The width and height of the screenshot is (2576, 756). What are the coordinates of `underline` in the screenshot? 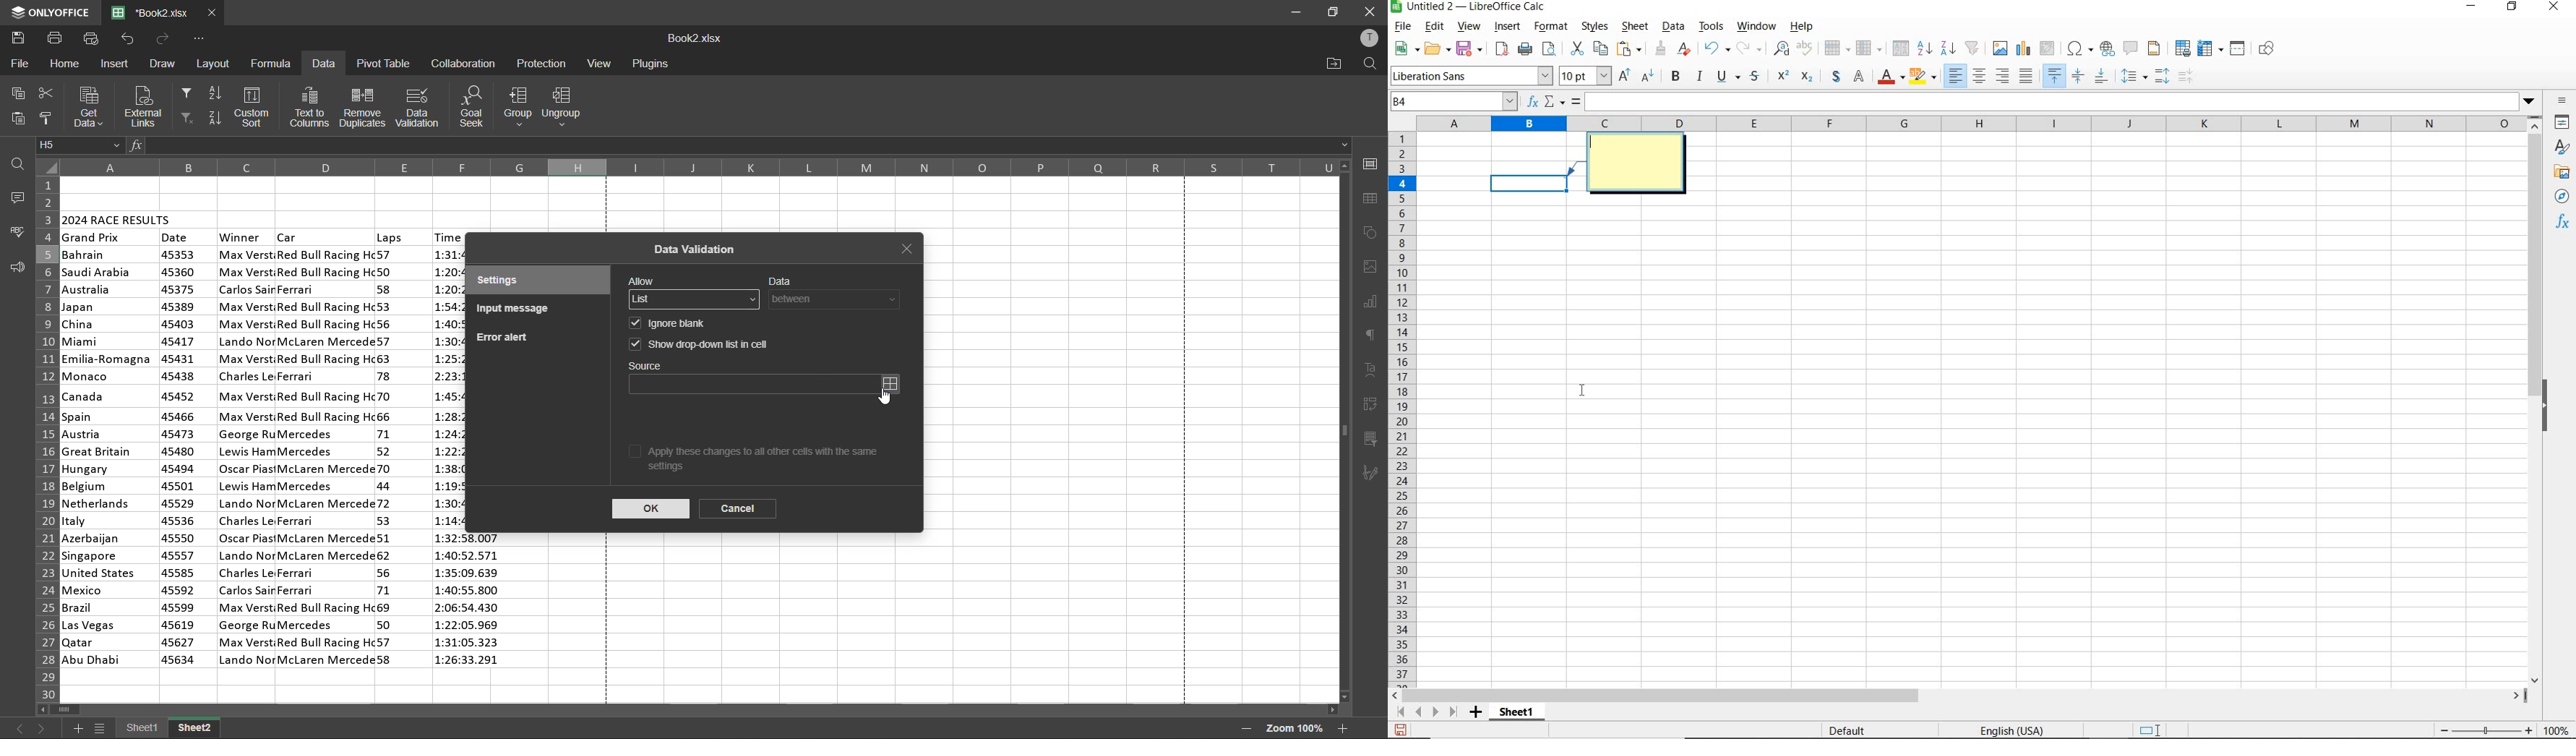 It's located at (1722, 76).